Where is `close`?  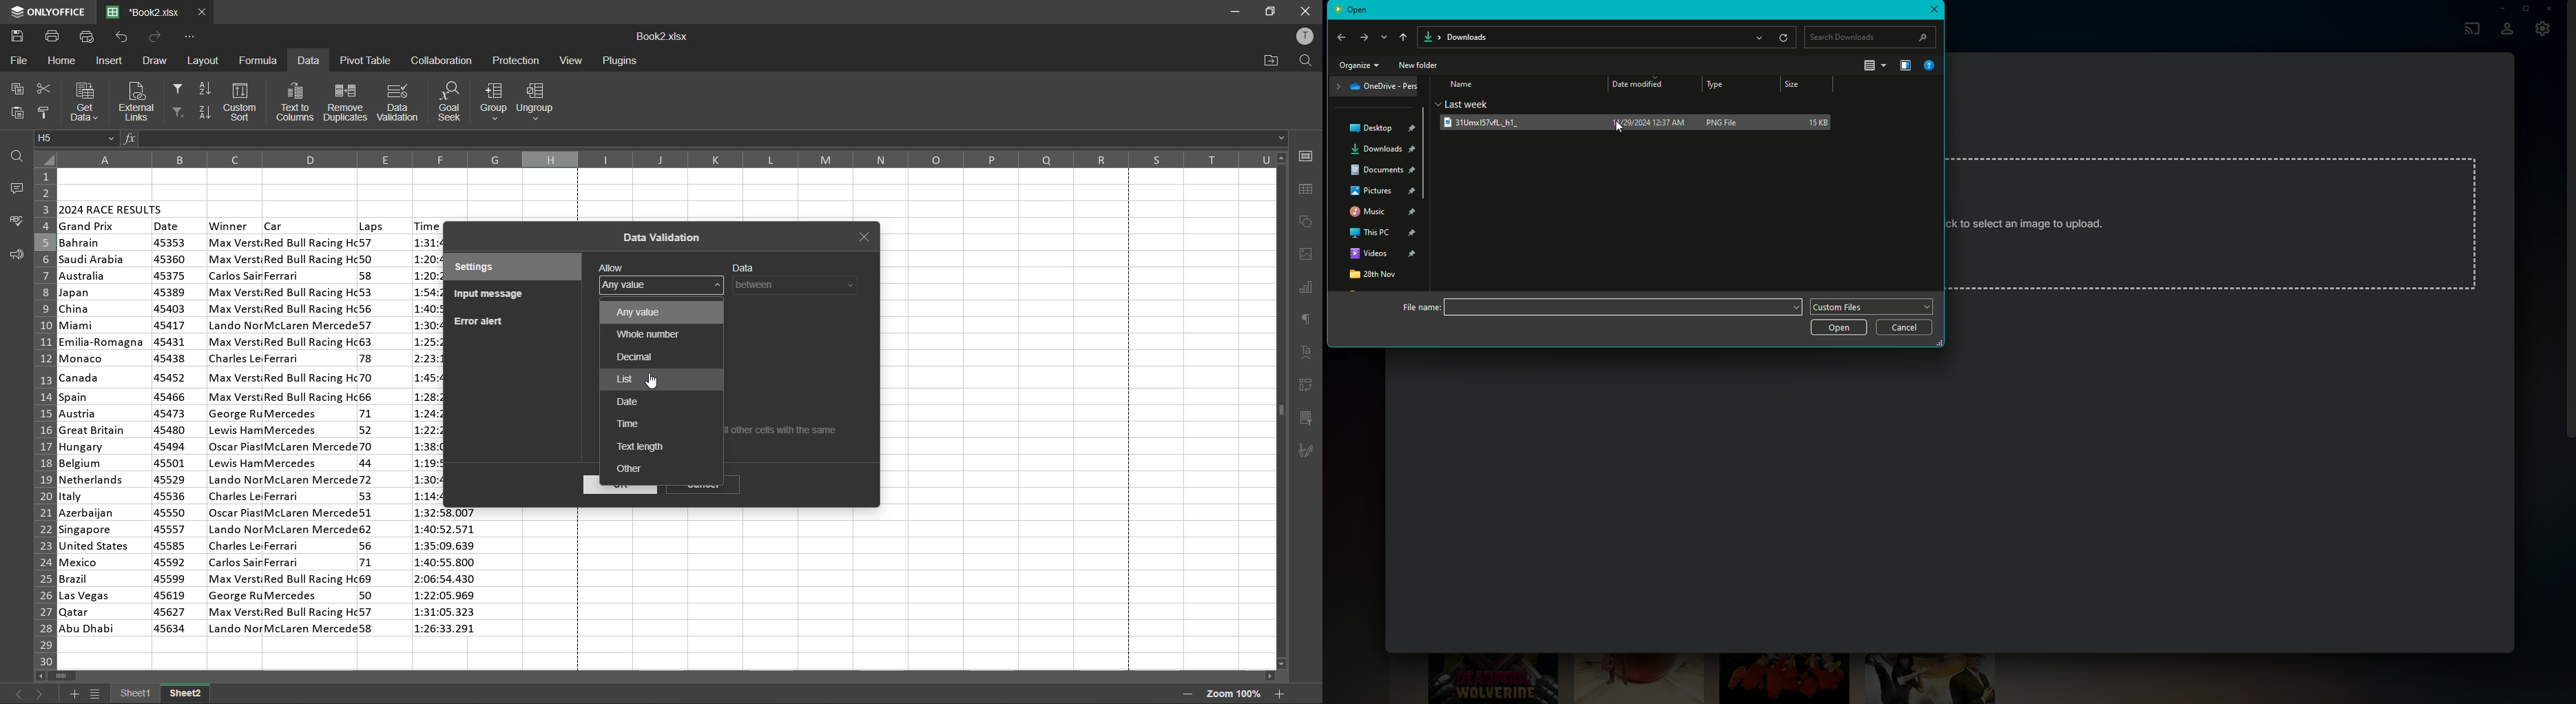
close is located at coordinates (1304, 10).